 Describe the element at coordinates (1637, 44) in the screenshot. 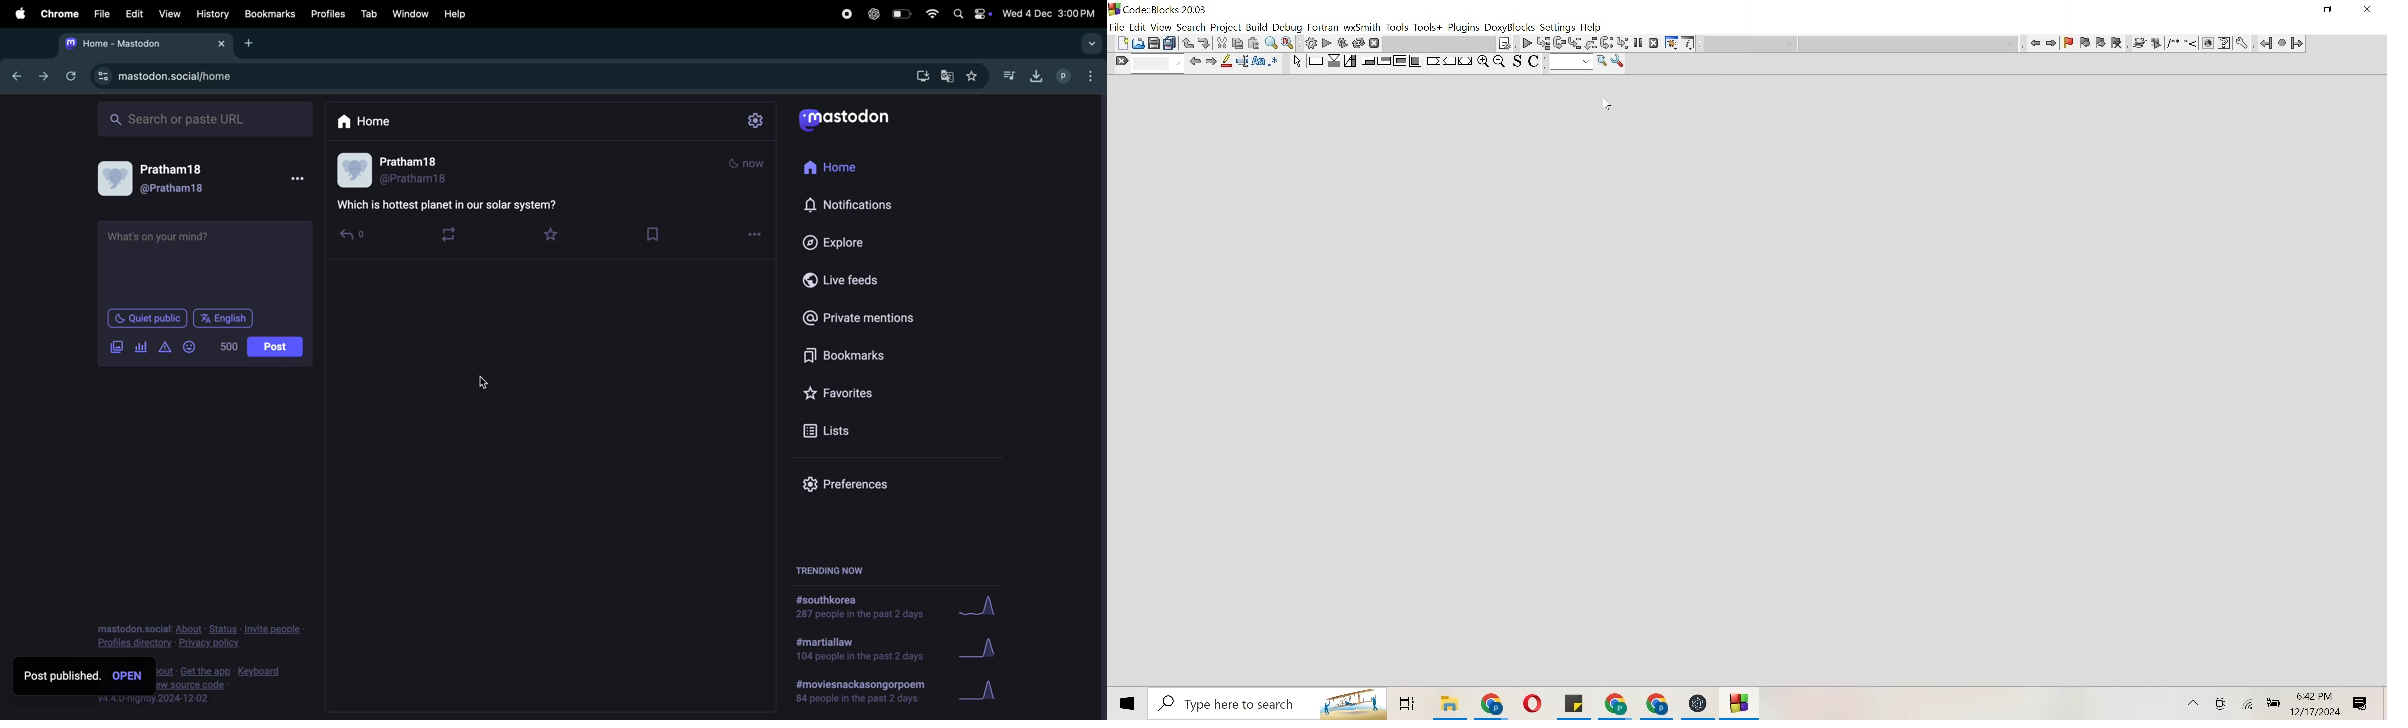

I see `Pause` at that location.